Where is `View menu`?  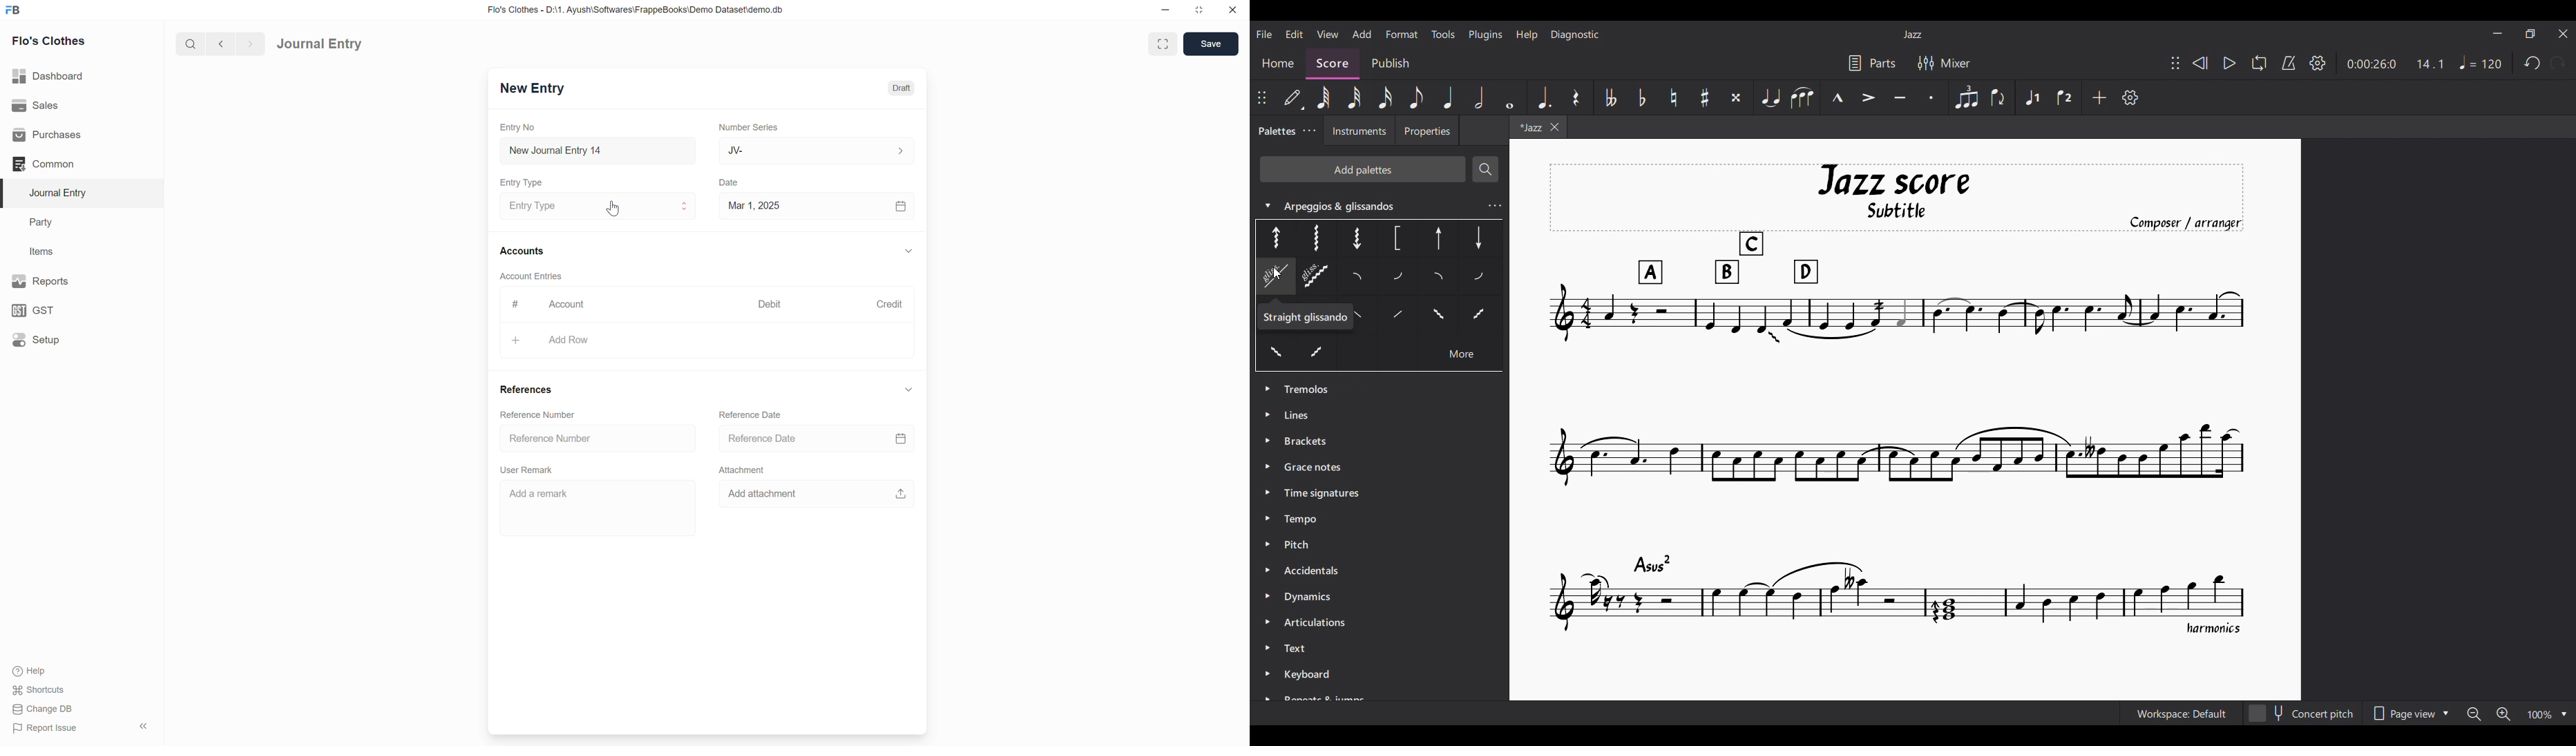
View menu is located at coordinates (1327, 34).